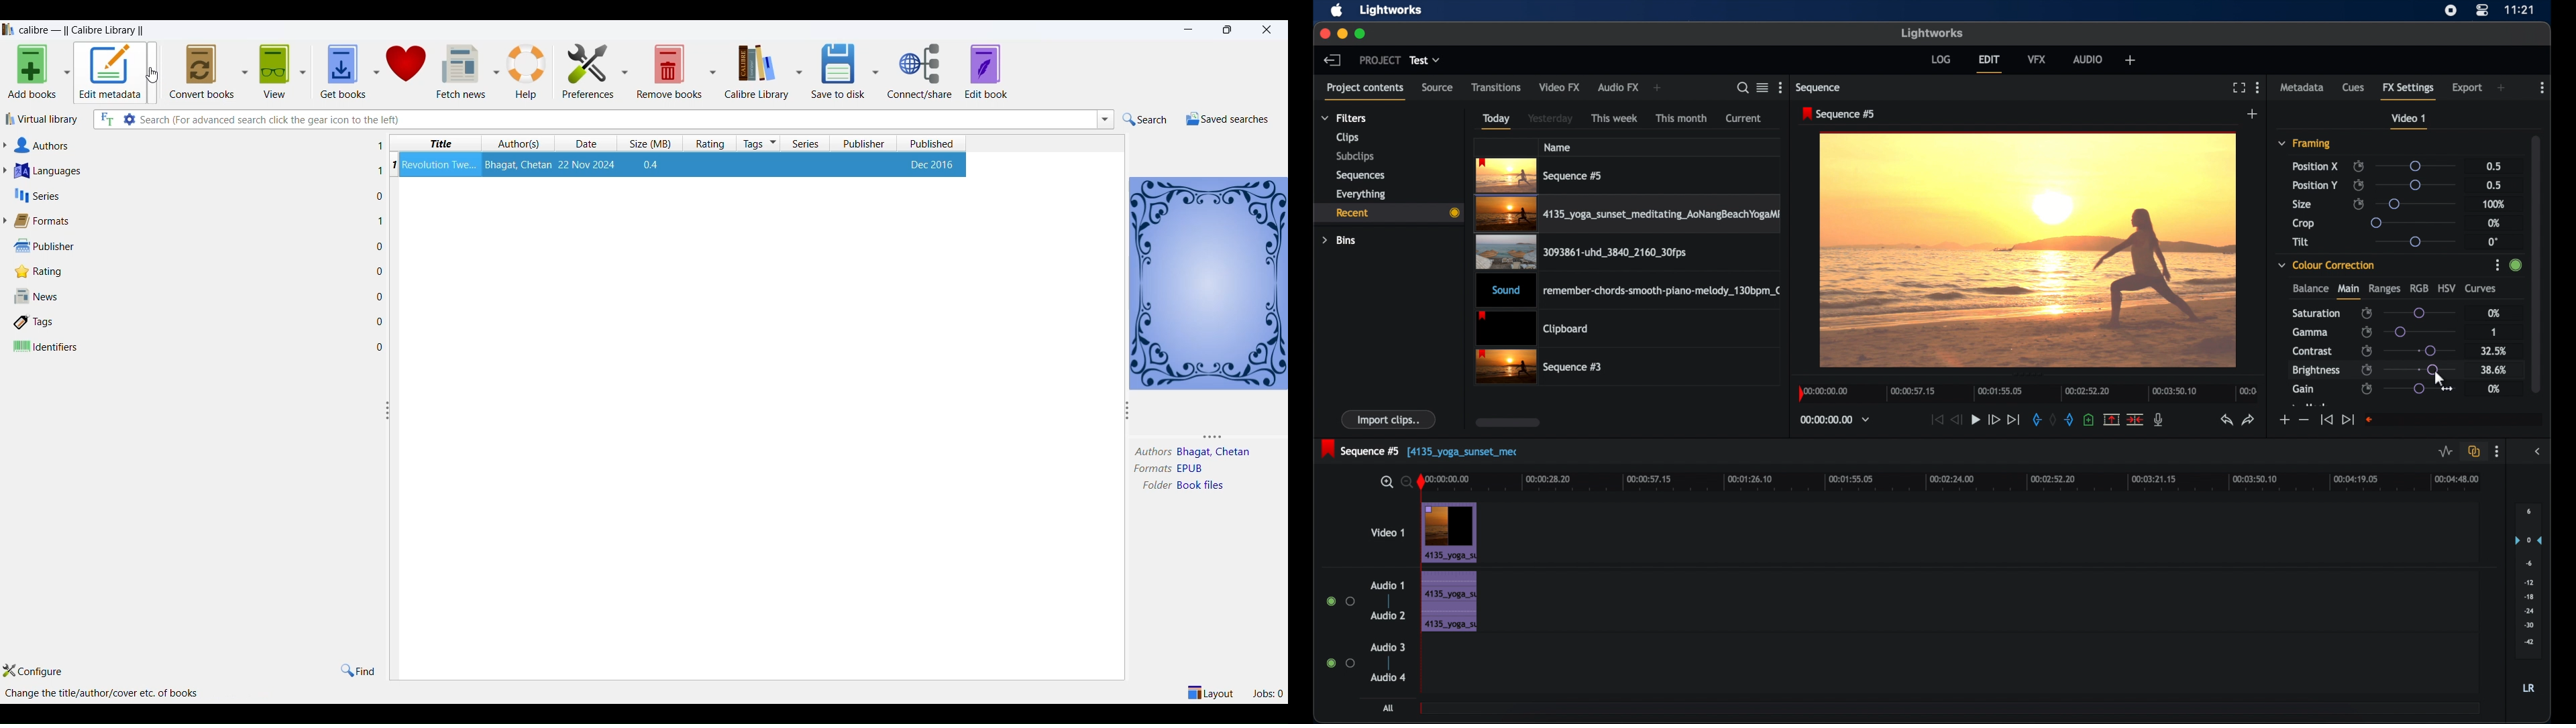  I want to click on timecodesand reels, so click(1835, 420).